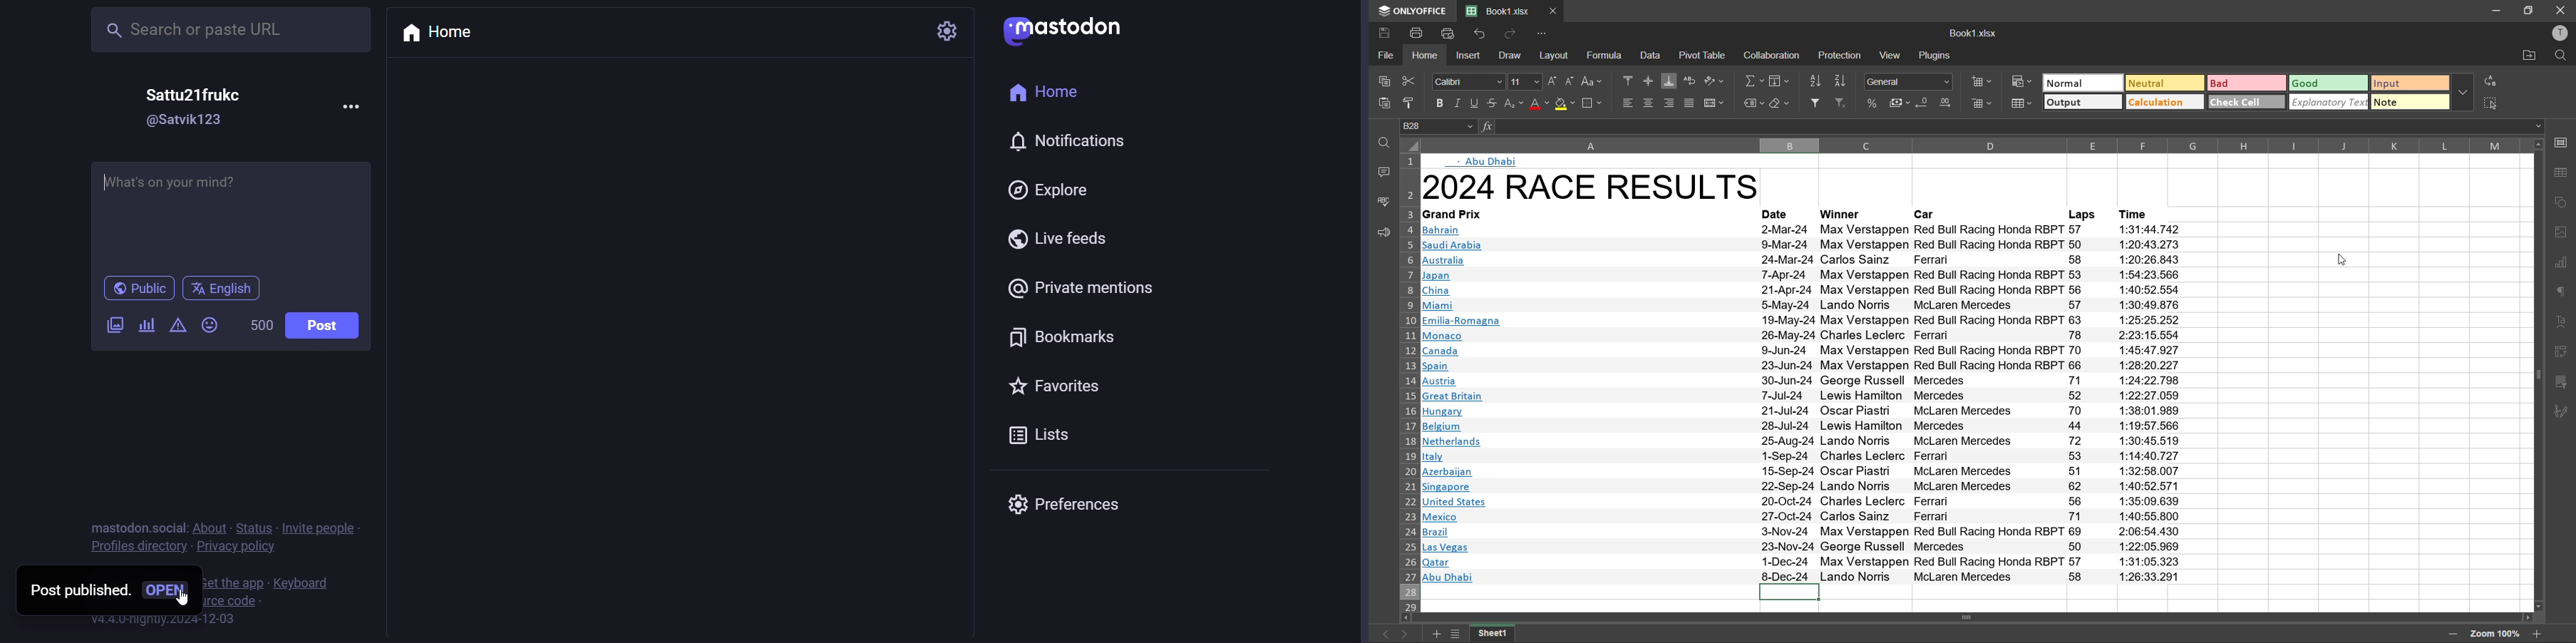 This screenshot has height=644, width=2576. I want to click on paste, so click(1380, 103).